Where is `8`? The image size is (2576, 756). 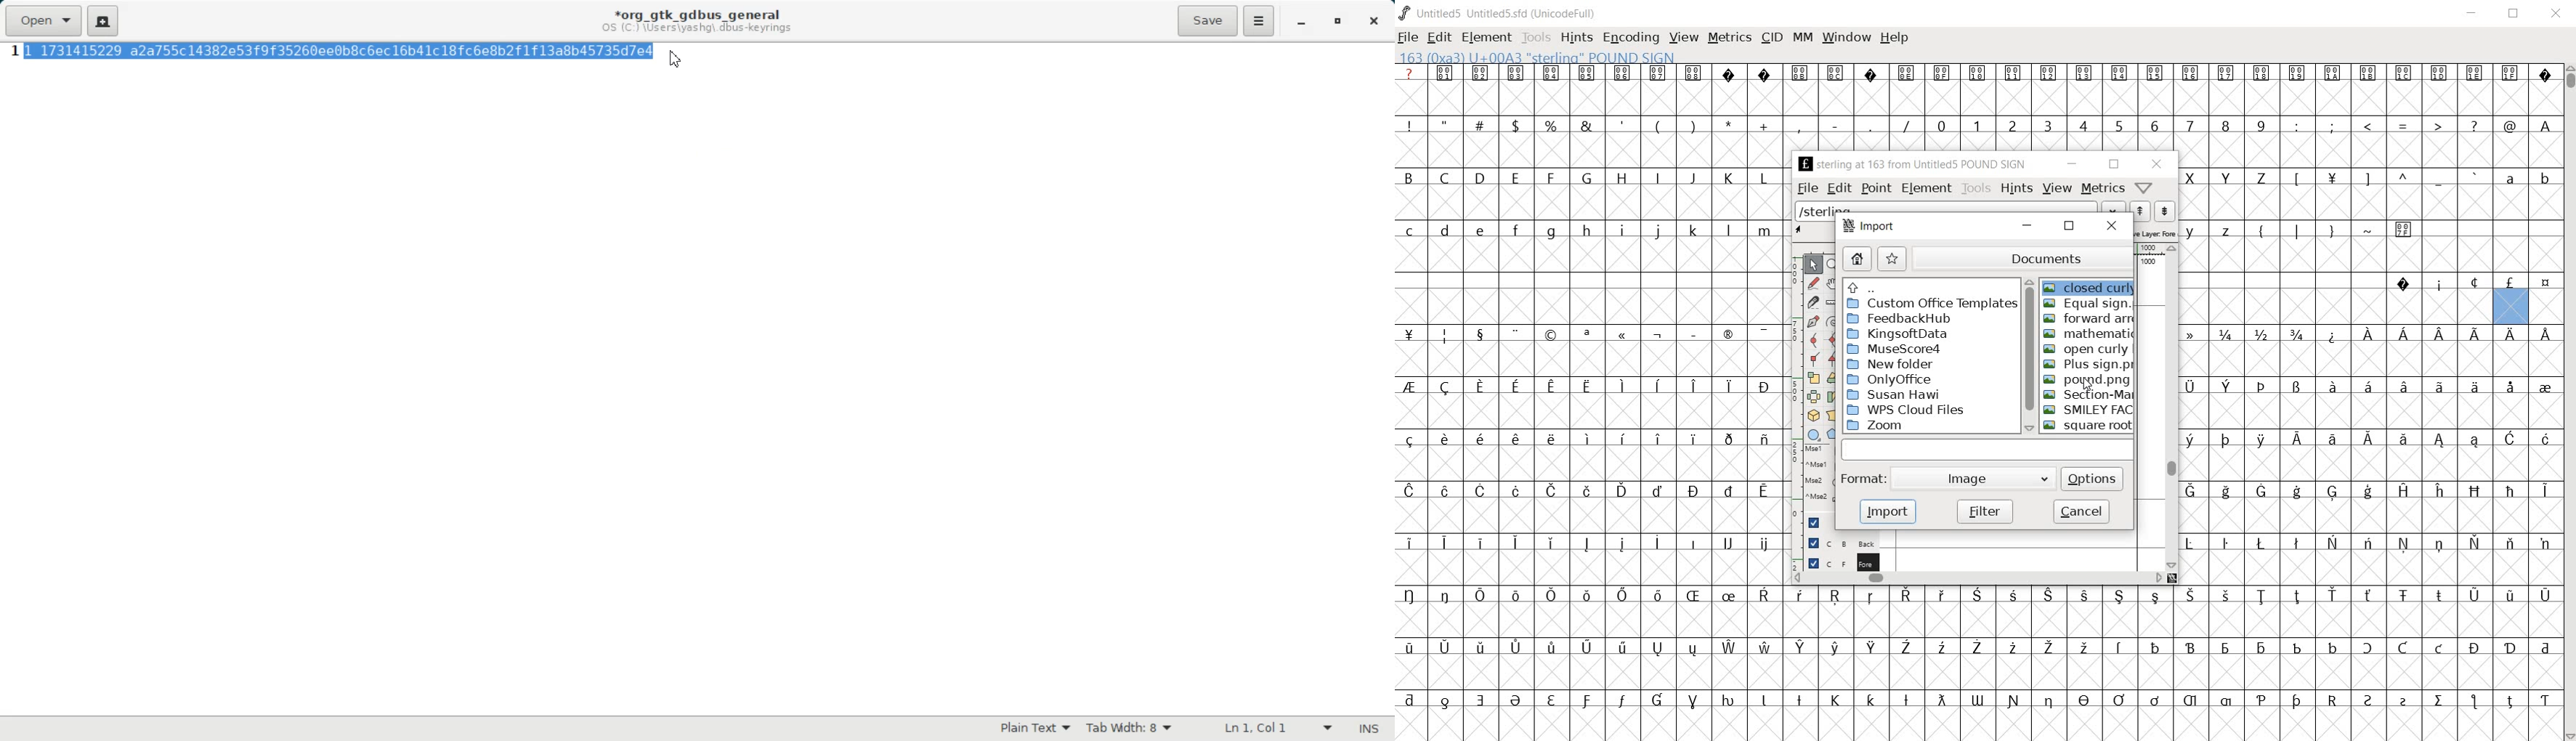 8 is located at coordinates (2225, 126).